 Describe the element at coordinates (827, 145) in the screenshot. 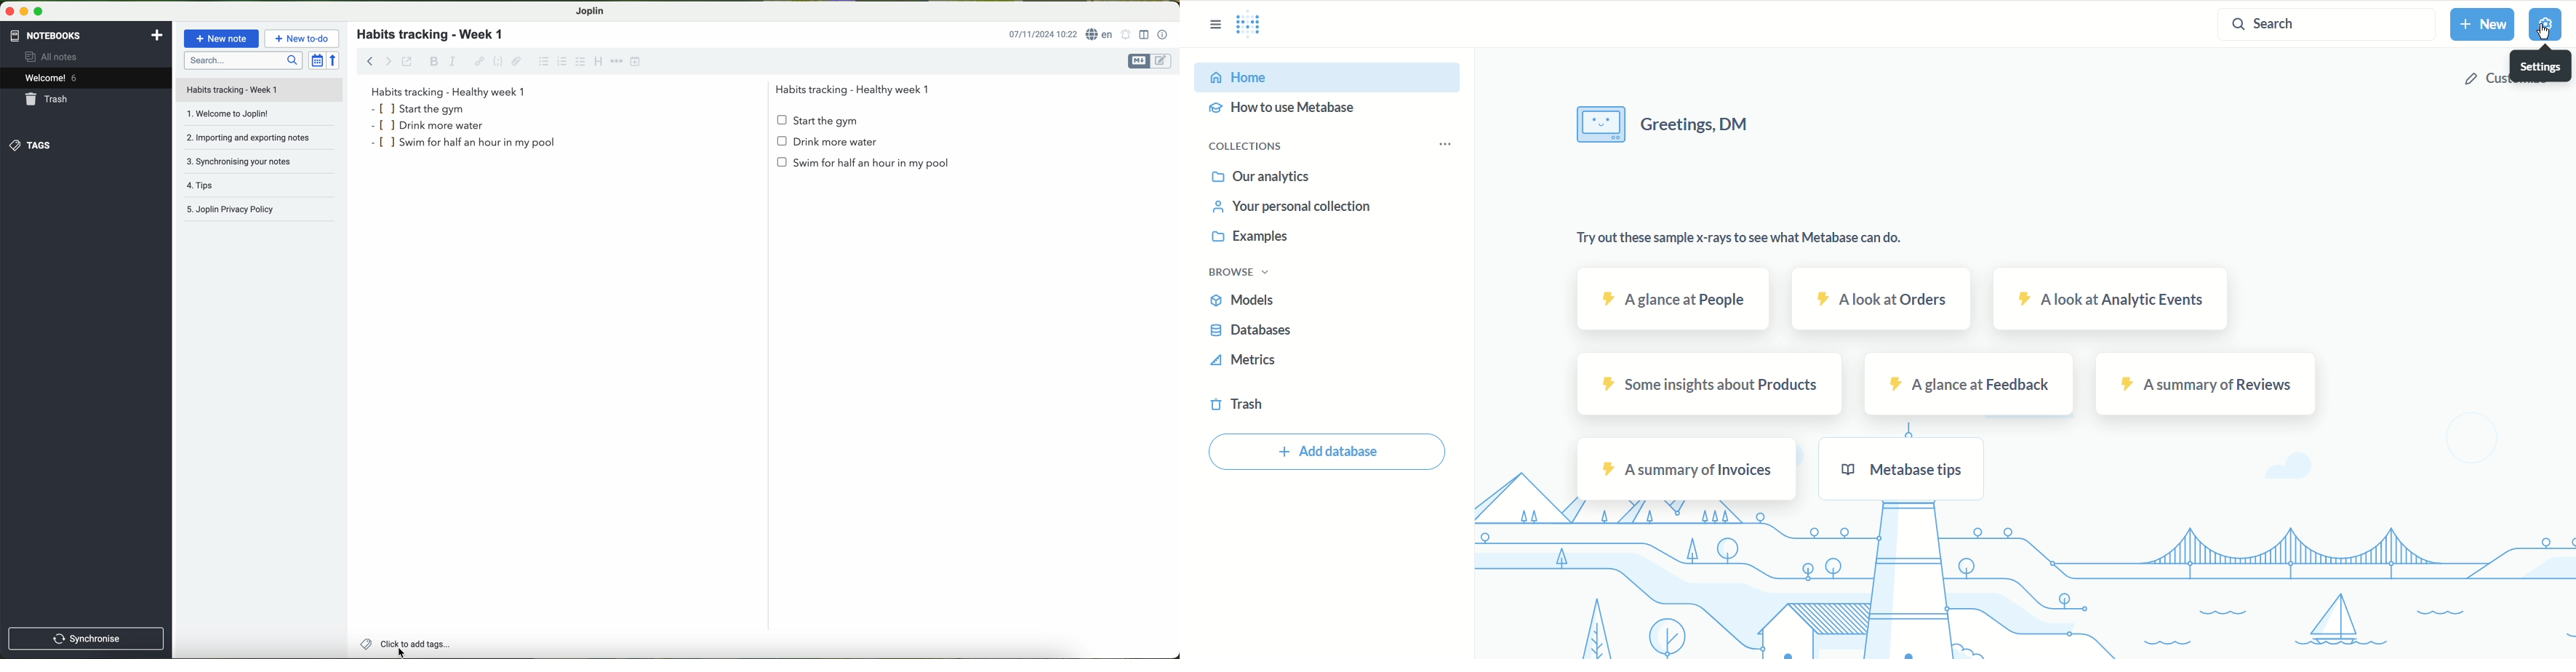

I see `Drink more water` at that location.